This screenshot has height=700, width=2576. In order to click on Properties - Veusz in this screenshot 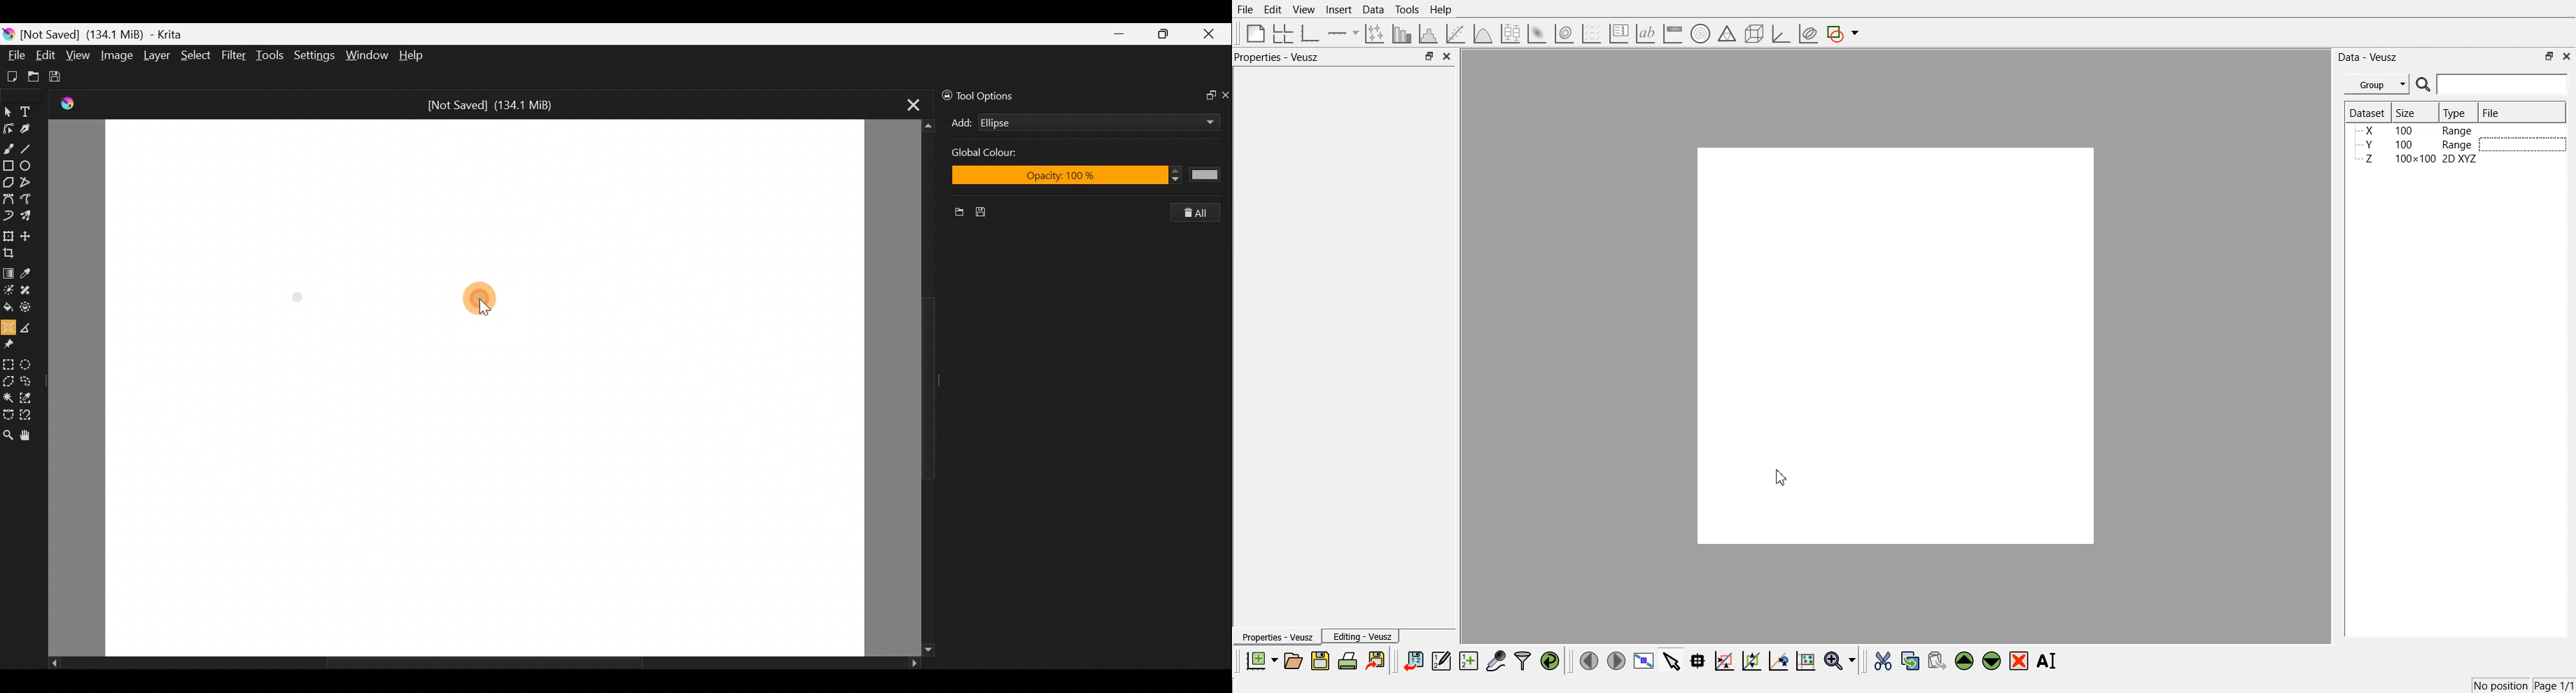, I will do `click(1276, 636)`.